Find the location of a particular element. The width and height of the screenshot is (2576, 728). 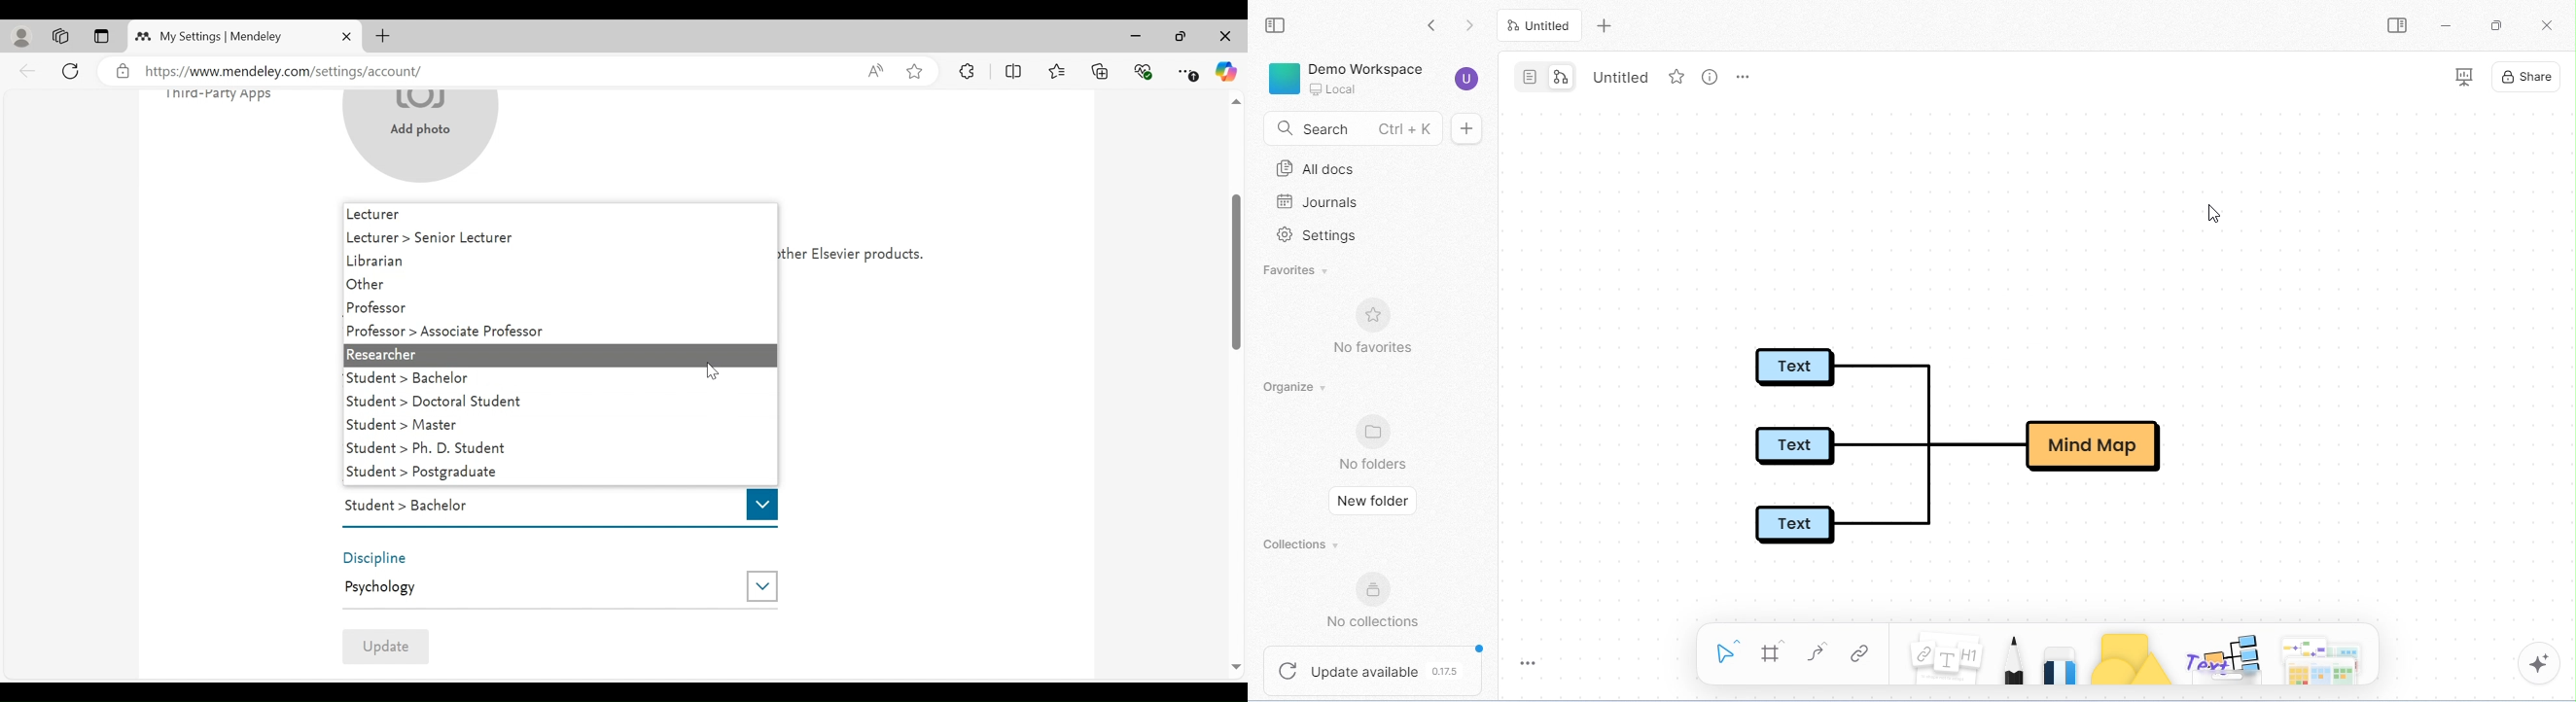

Copilot is located at coordinates (1227, 72).